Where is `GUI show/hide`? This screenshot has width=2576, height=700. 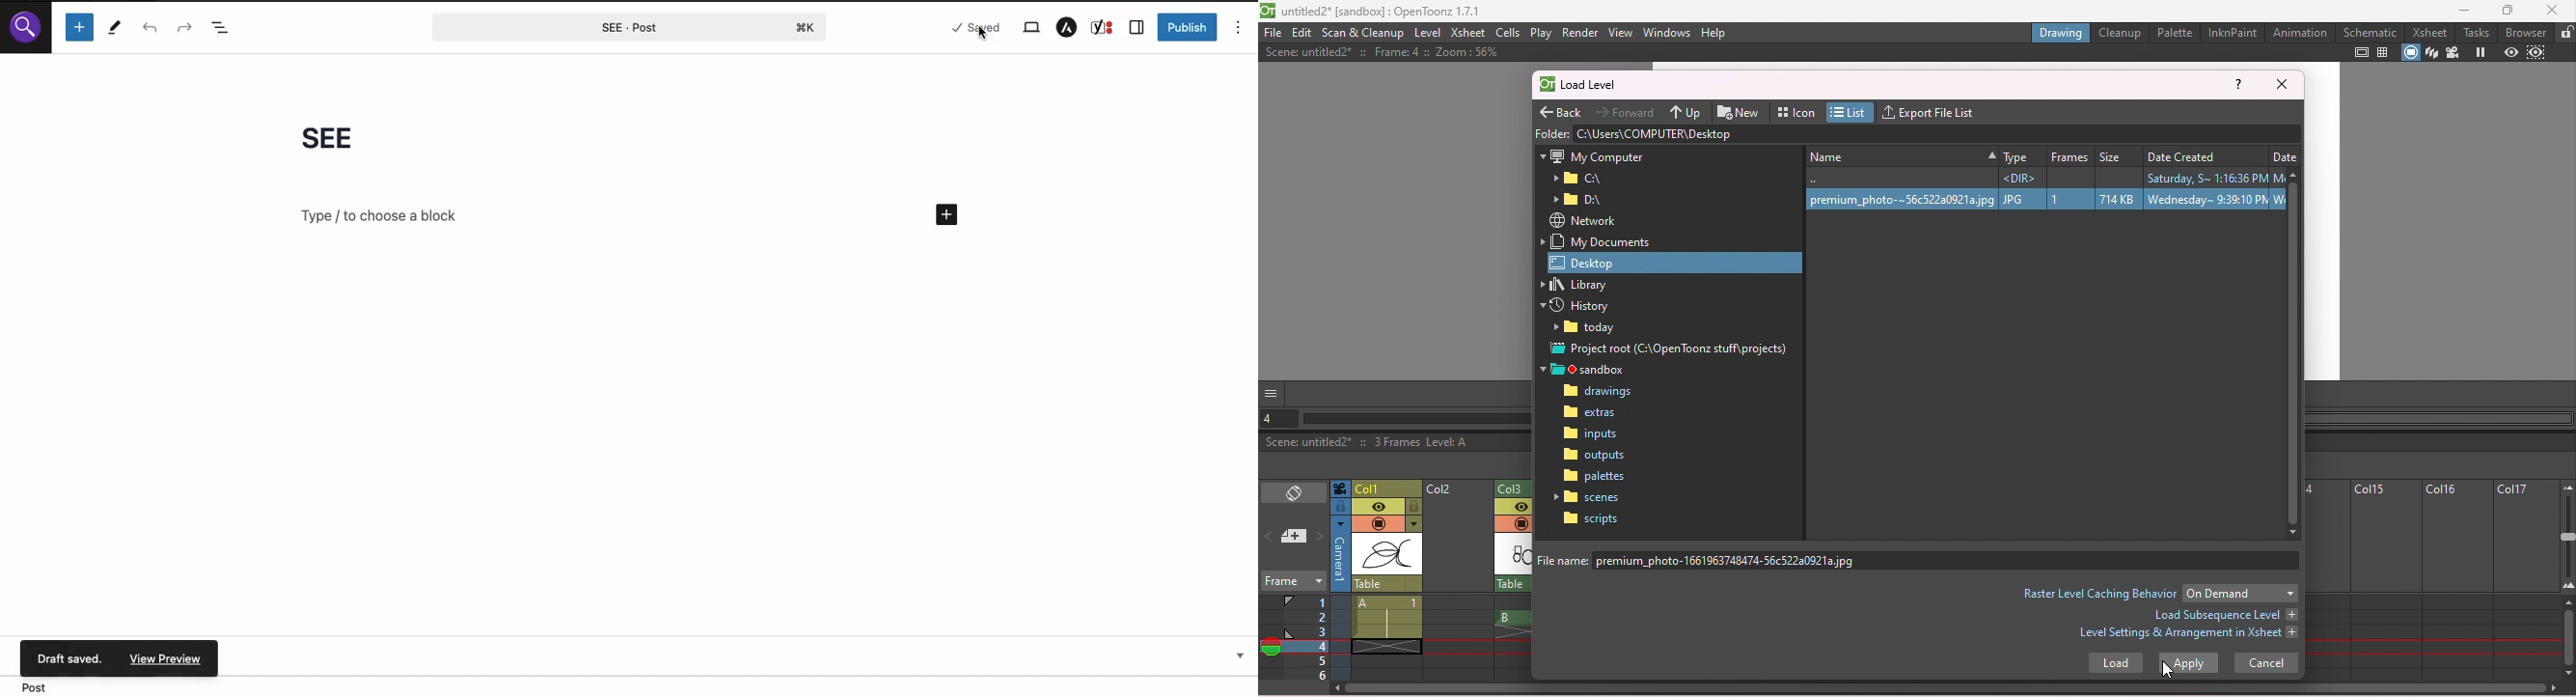
GUI show/hide is located at coordinates (1273, 393).